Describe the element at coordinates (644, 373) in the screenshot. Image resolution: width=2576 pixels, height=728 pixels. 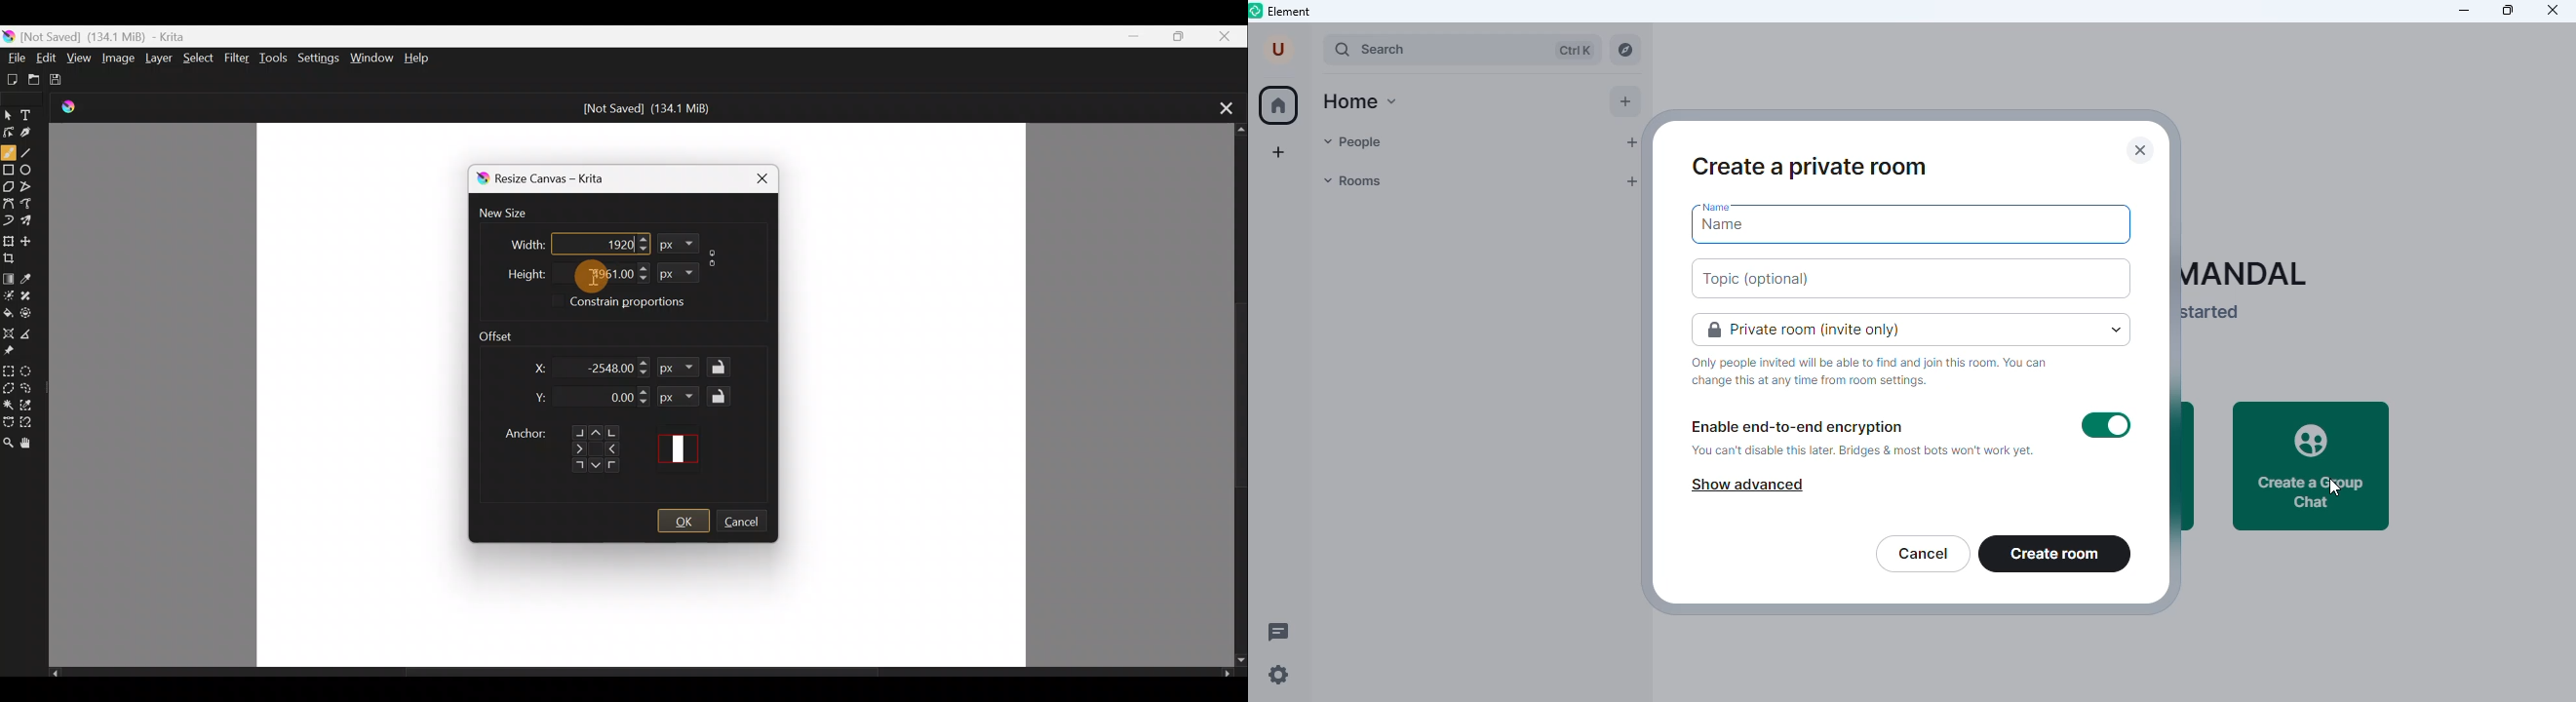
I see `Decrease X dimension` at that location.